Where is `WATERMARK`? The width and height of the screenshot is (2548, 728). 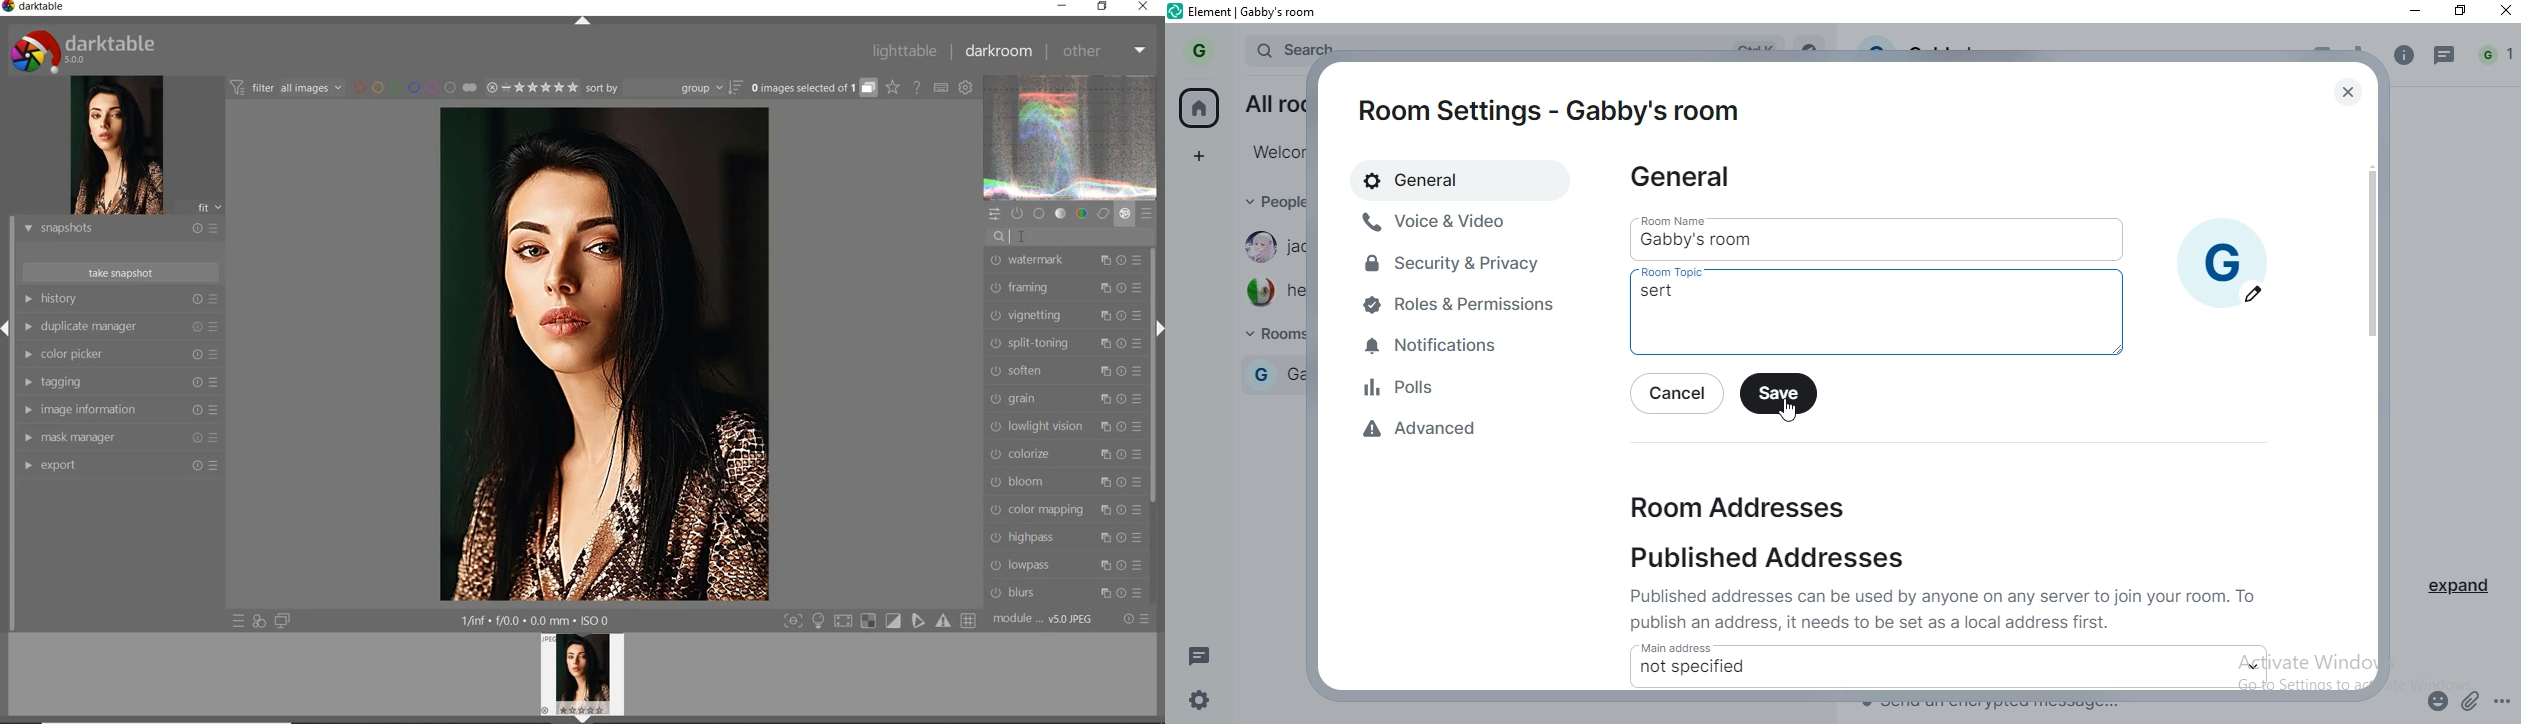 WATERMARK is located at coordinates (1063, 260).